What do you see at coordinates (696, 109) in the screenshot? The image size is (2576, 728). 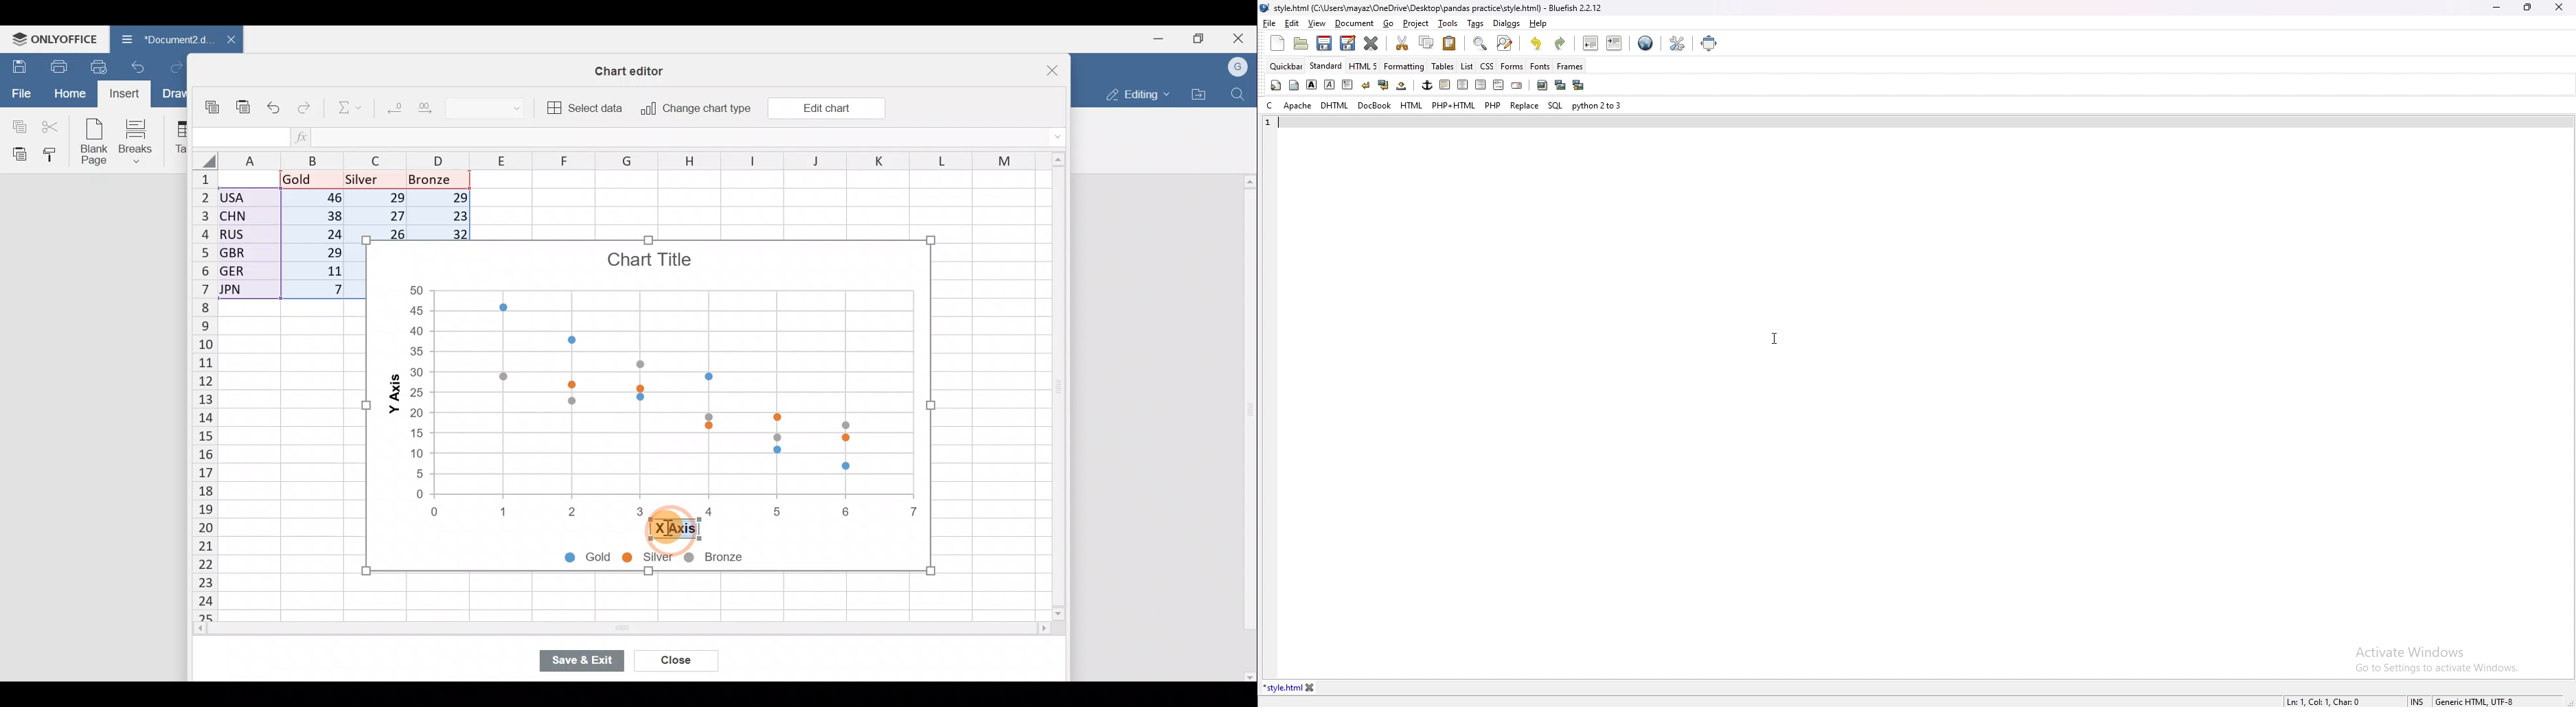 I see `Change chart type` at bounding box center [696, 109].